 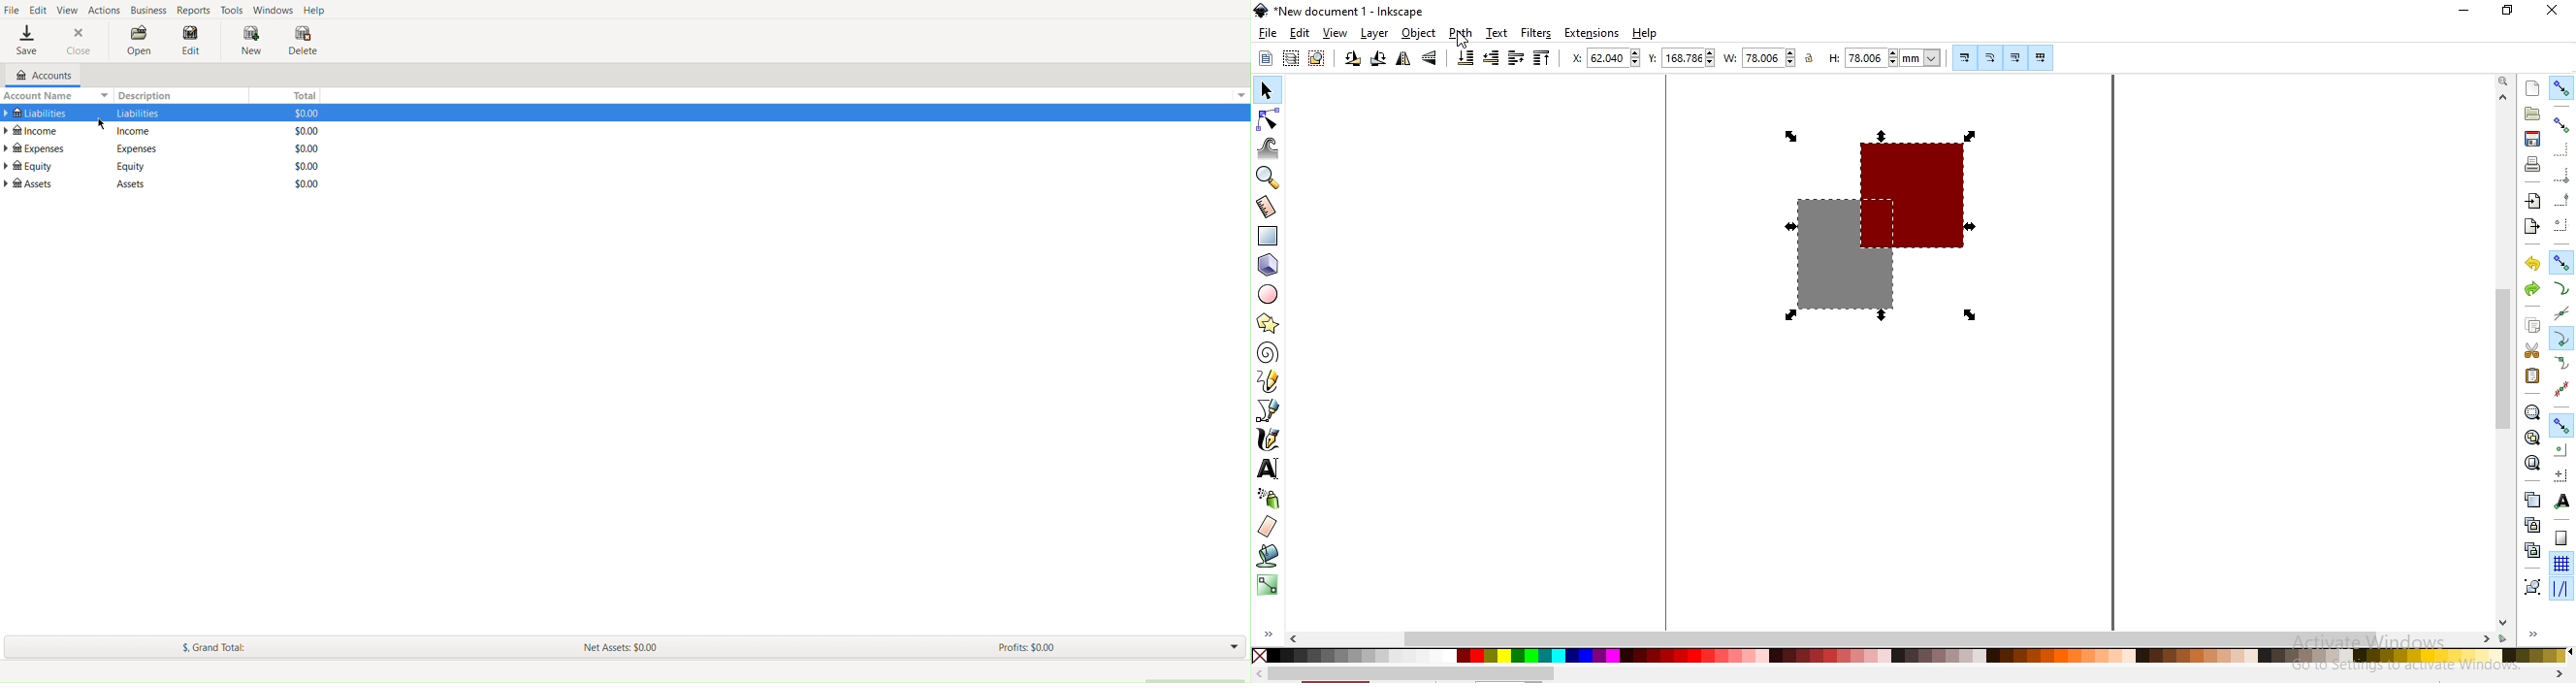 I want to click on Open, so click(x=140, y=42).